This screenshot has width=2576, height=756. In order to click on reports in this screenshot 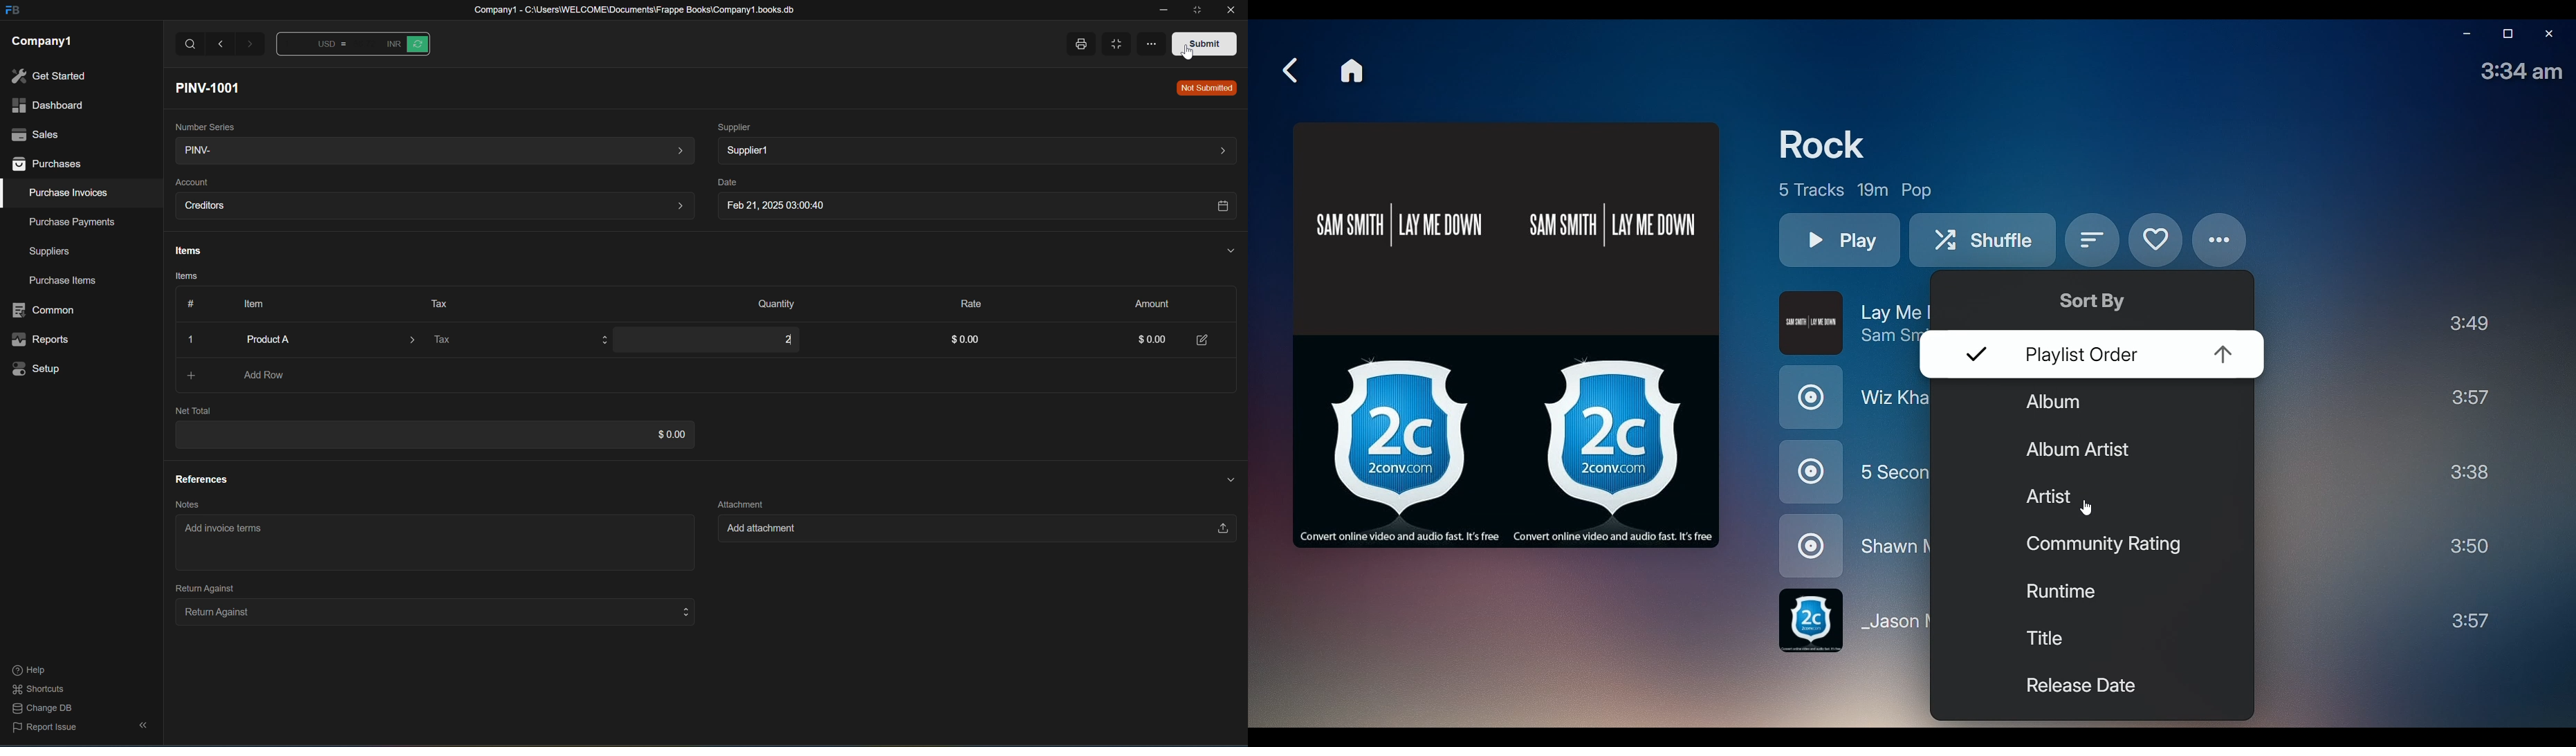, I will do `click(41, 340)`.